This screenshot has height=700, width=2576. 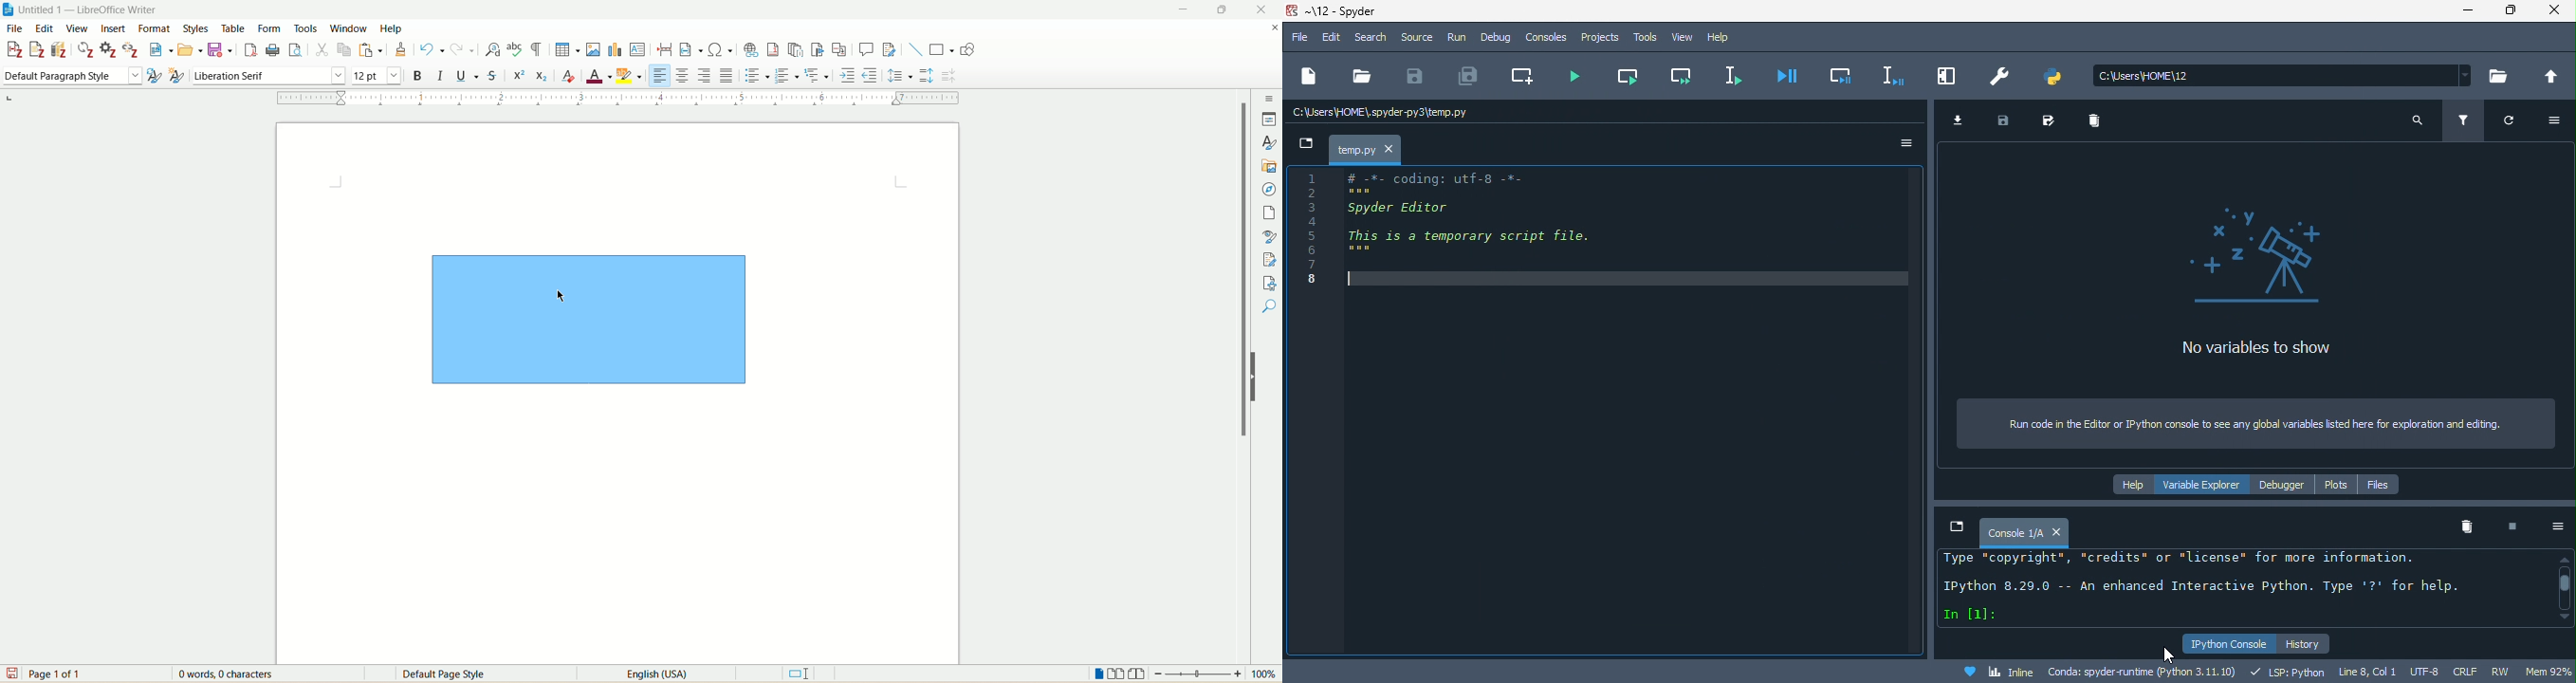 What do you see at coordinates (516, 51) in the screenshot?
I see `spelling` at bounding box center [516, 51].